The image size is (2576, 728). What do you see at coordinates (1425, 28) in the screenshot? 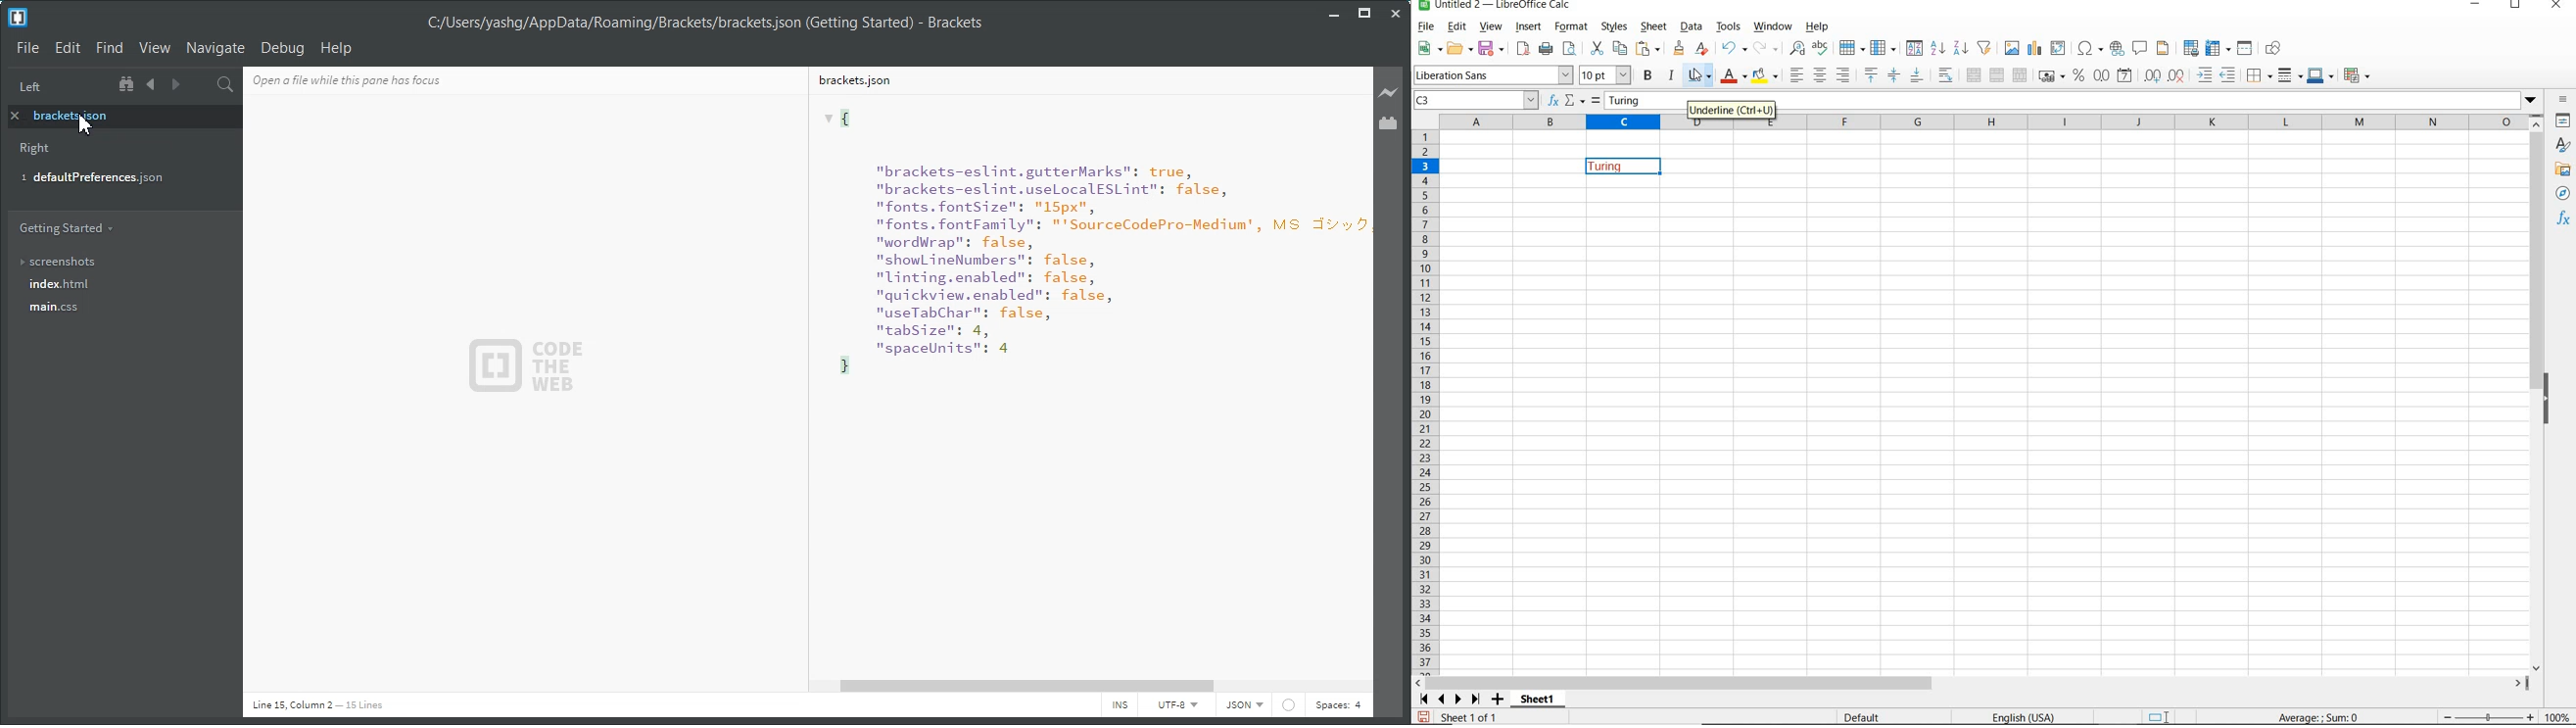
I see `FILE` at bounding box center [1425, 28].